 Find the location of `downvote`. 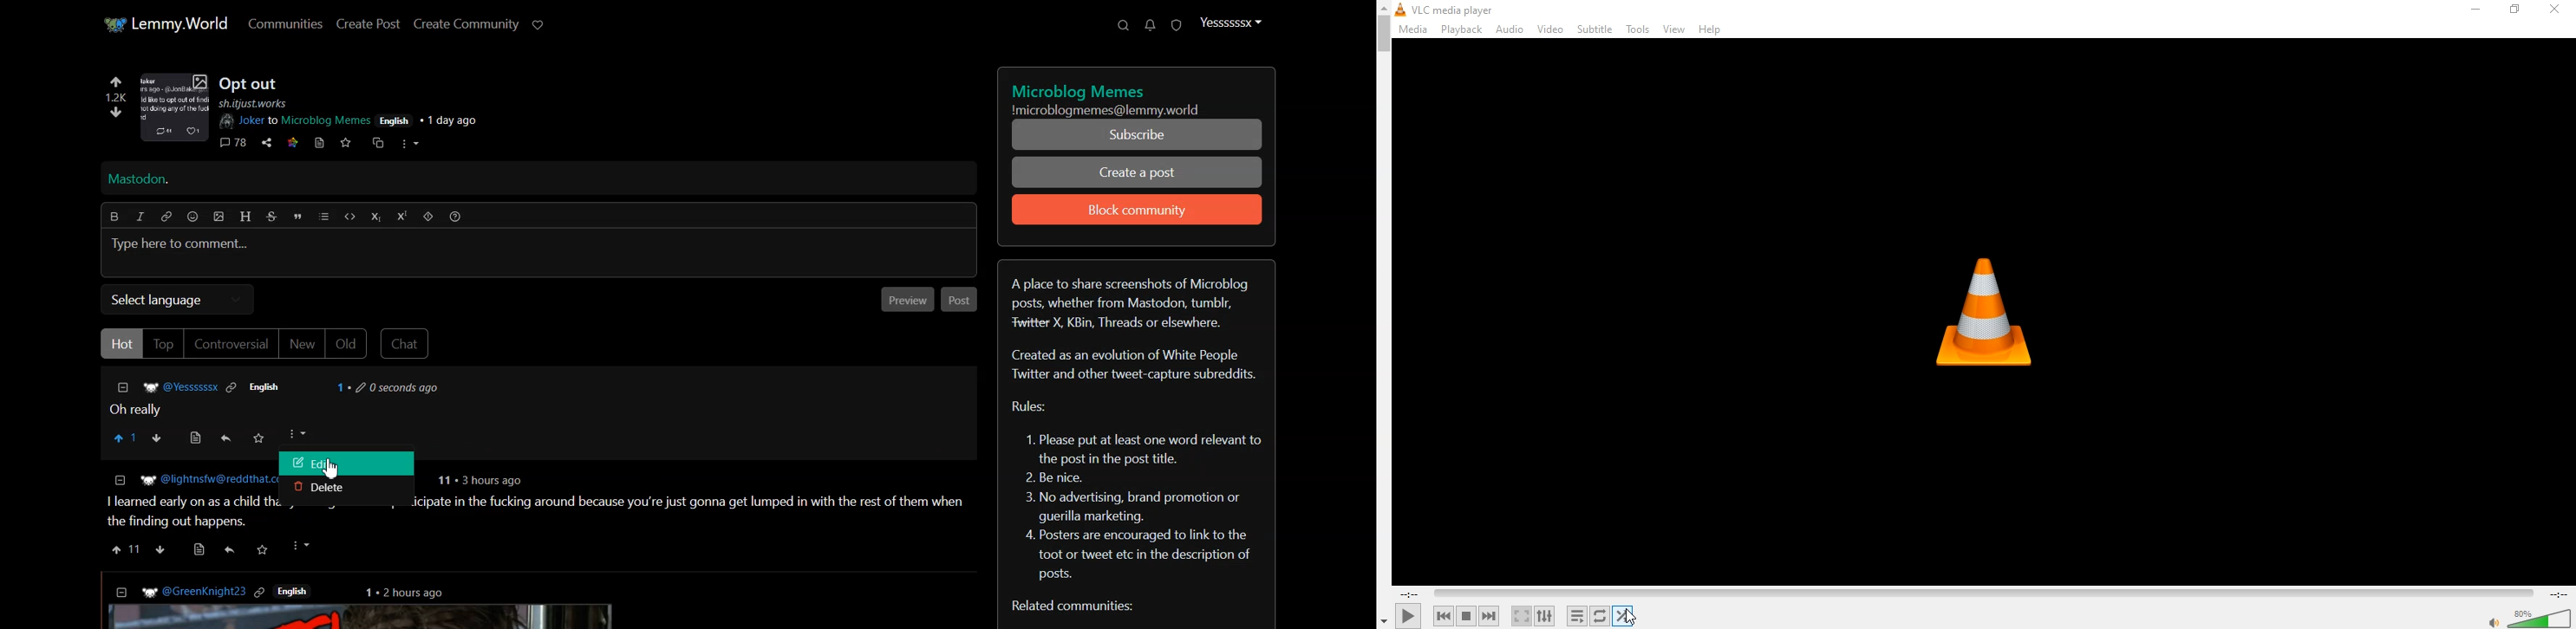

downvote is located at coordinates (160, 547).